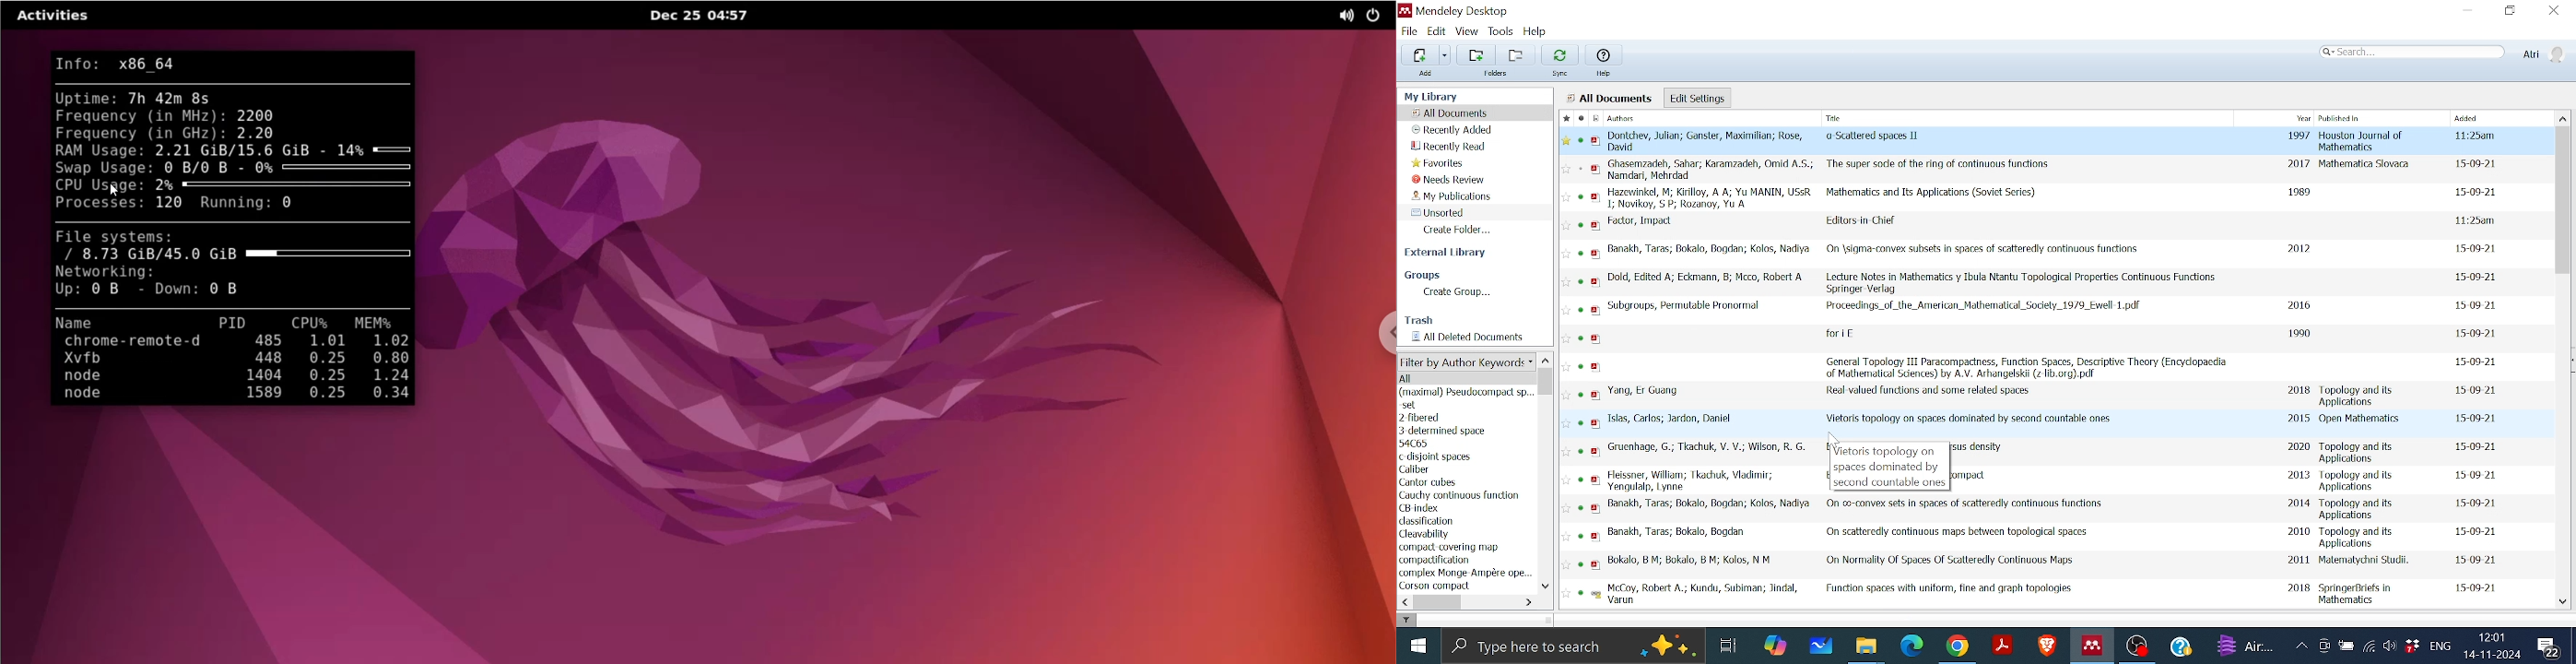 The height and width of the screenshot is (672, 2576). I want to click on Title, so click(1864, 221).